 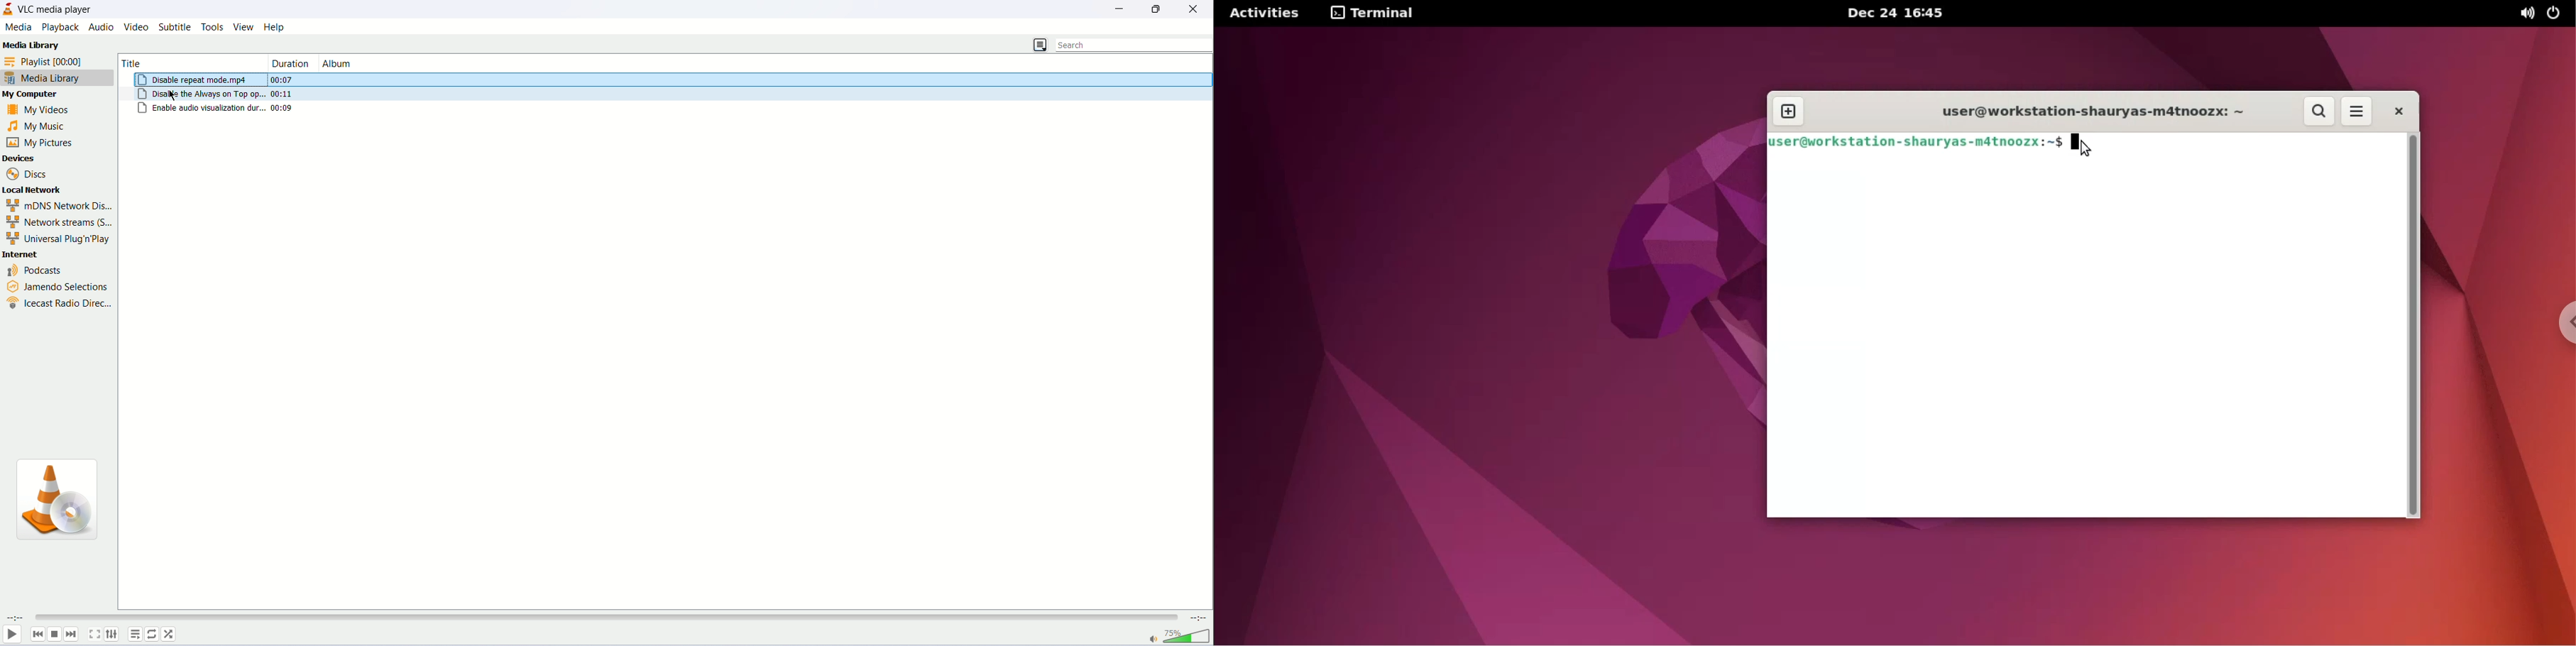 What do you see at coordinates (604, 618) in the screenshot?
I see `progress bar` at bounding box center [604, 618].